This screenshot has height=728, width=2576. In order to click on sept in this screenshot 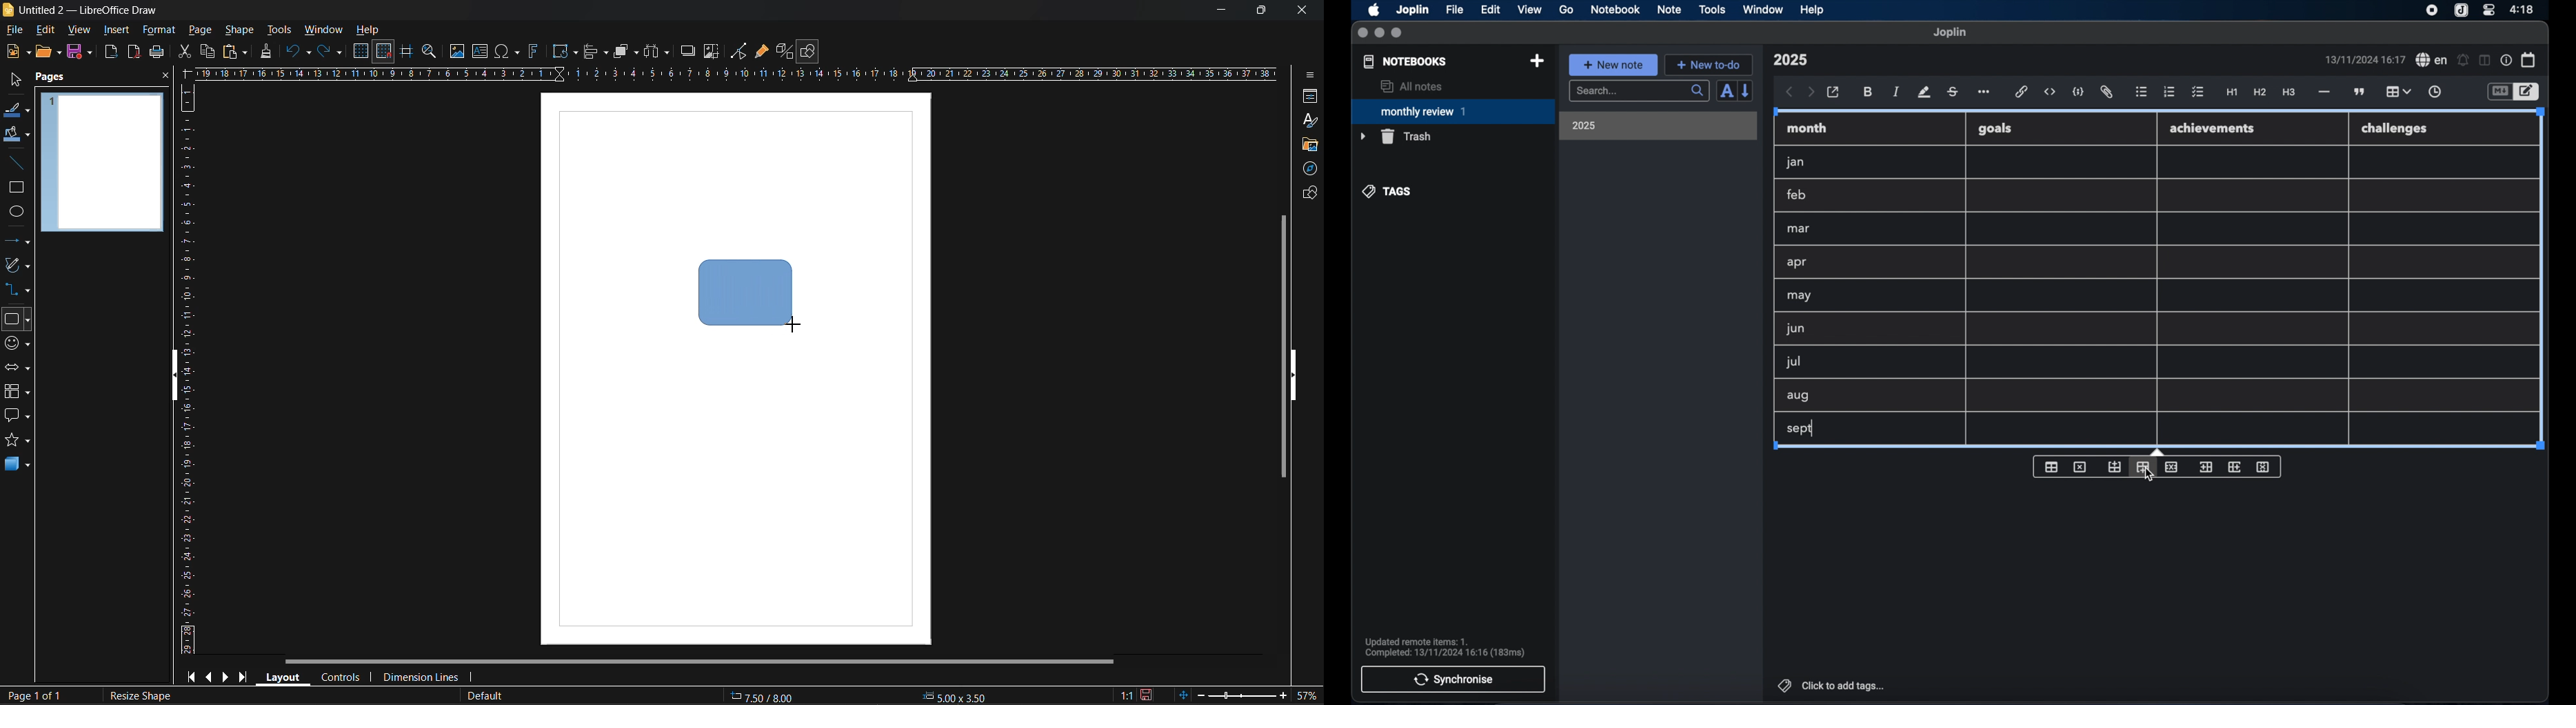, I will do `click(1801, 430)`.